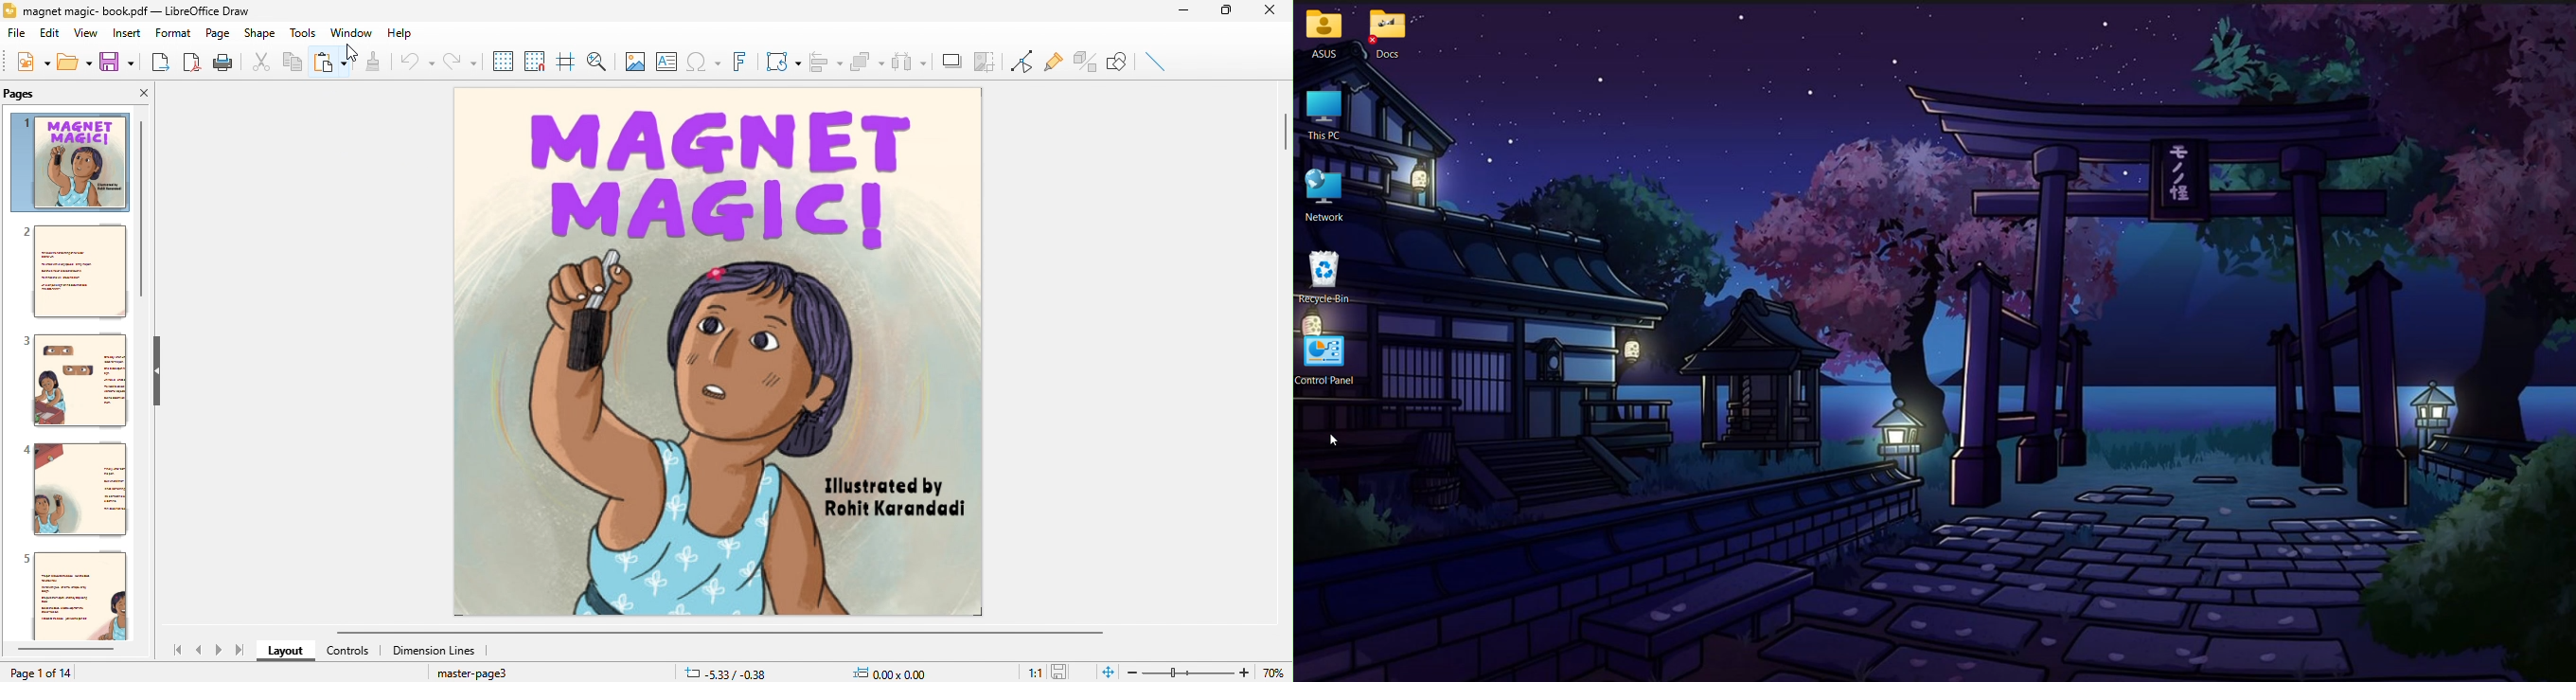  Describe the element at coordinates (351, 33) in the screenshot. I see `window` at that location.